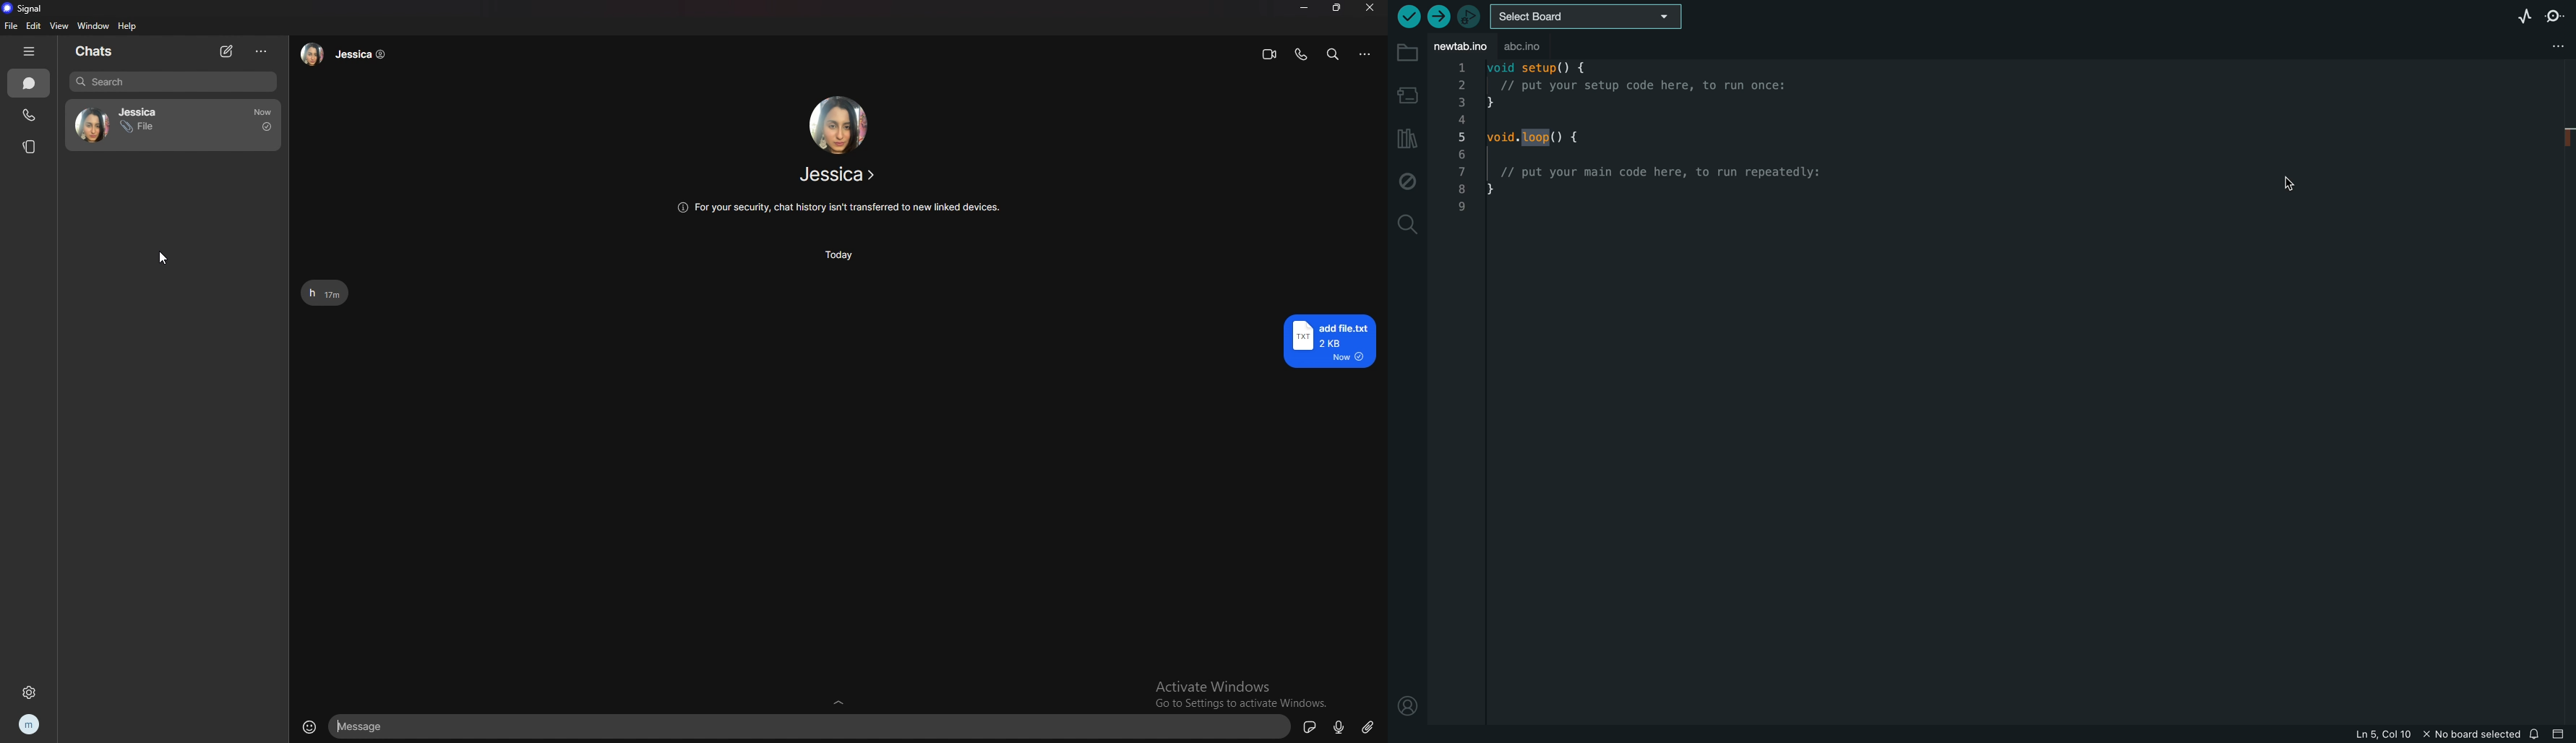 The image size is (2576, 756). Describe the element at coordinates (35, 26) in the screenshot. I see `edit` at that location.